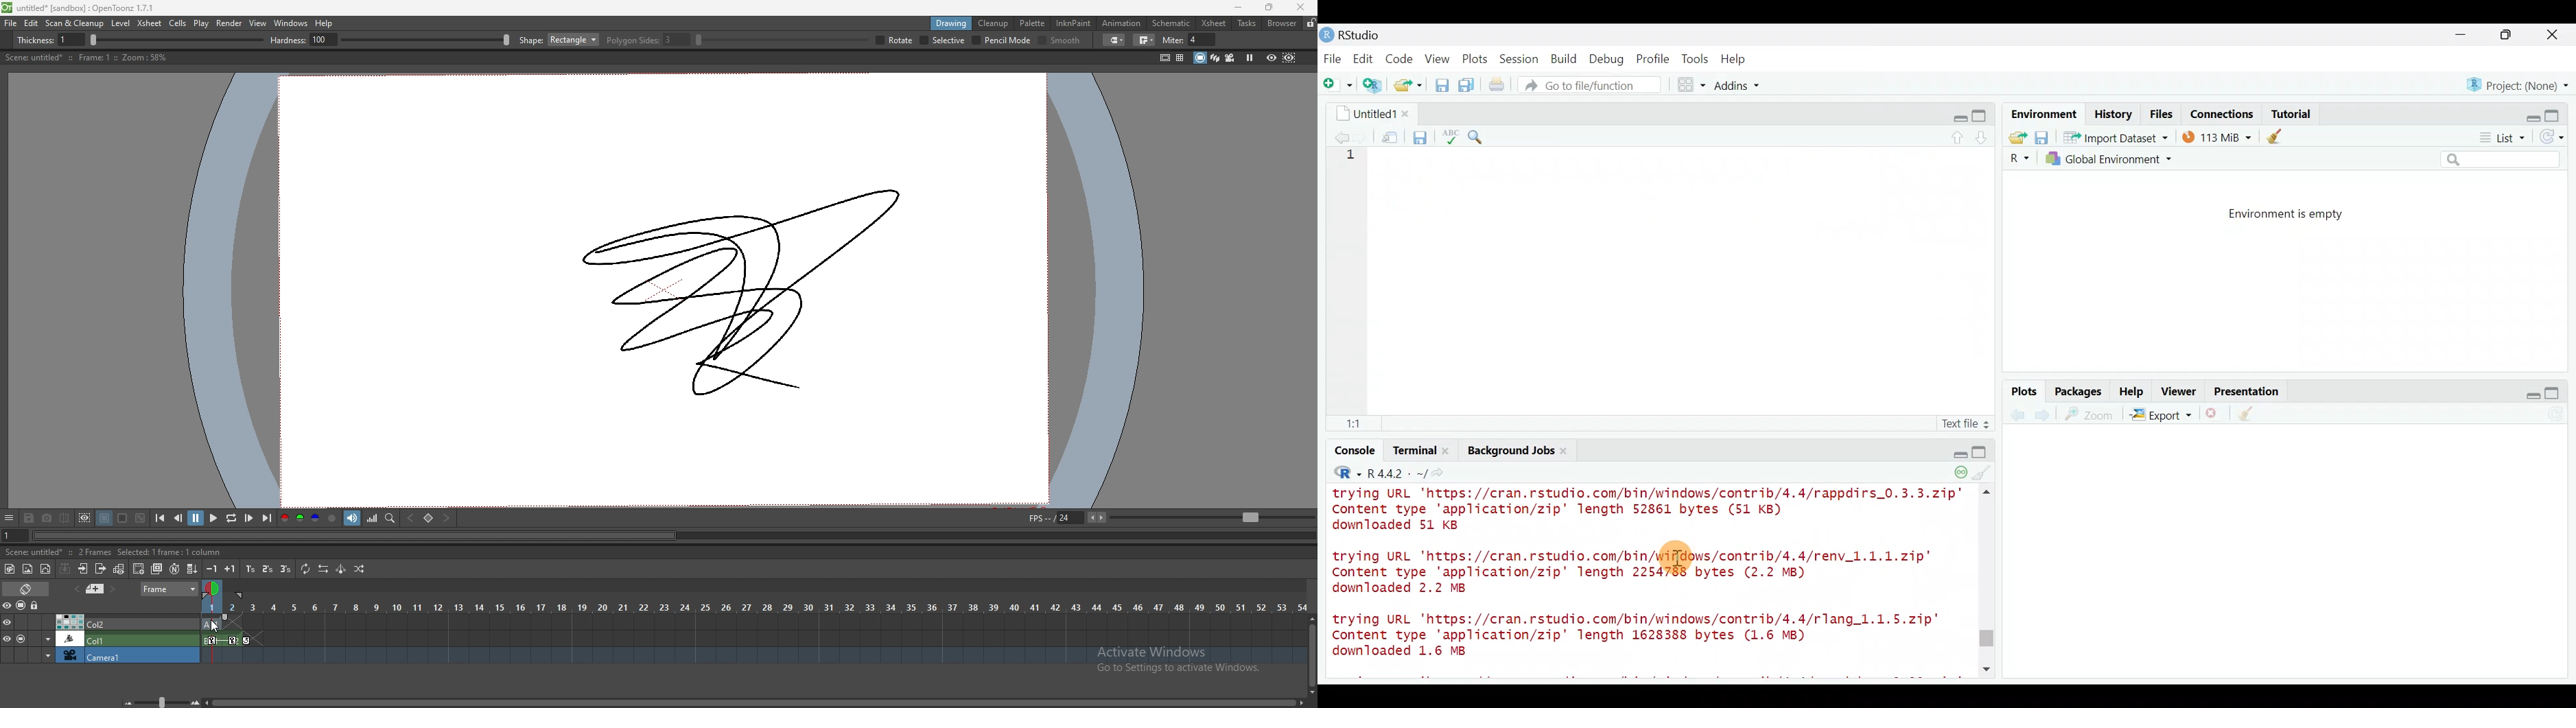 This screenshot has height=728, width=2576. Describe the element at coordinates (196, 518) in the screenshot. I see `pause` at that location.